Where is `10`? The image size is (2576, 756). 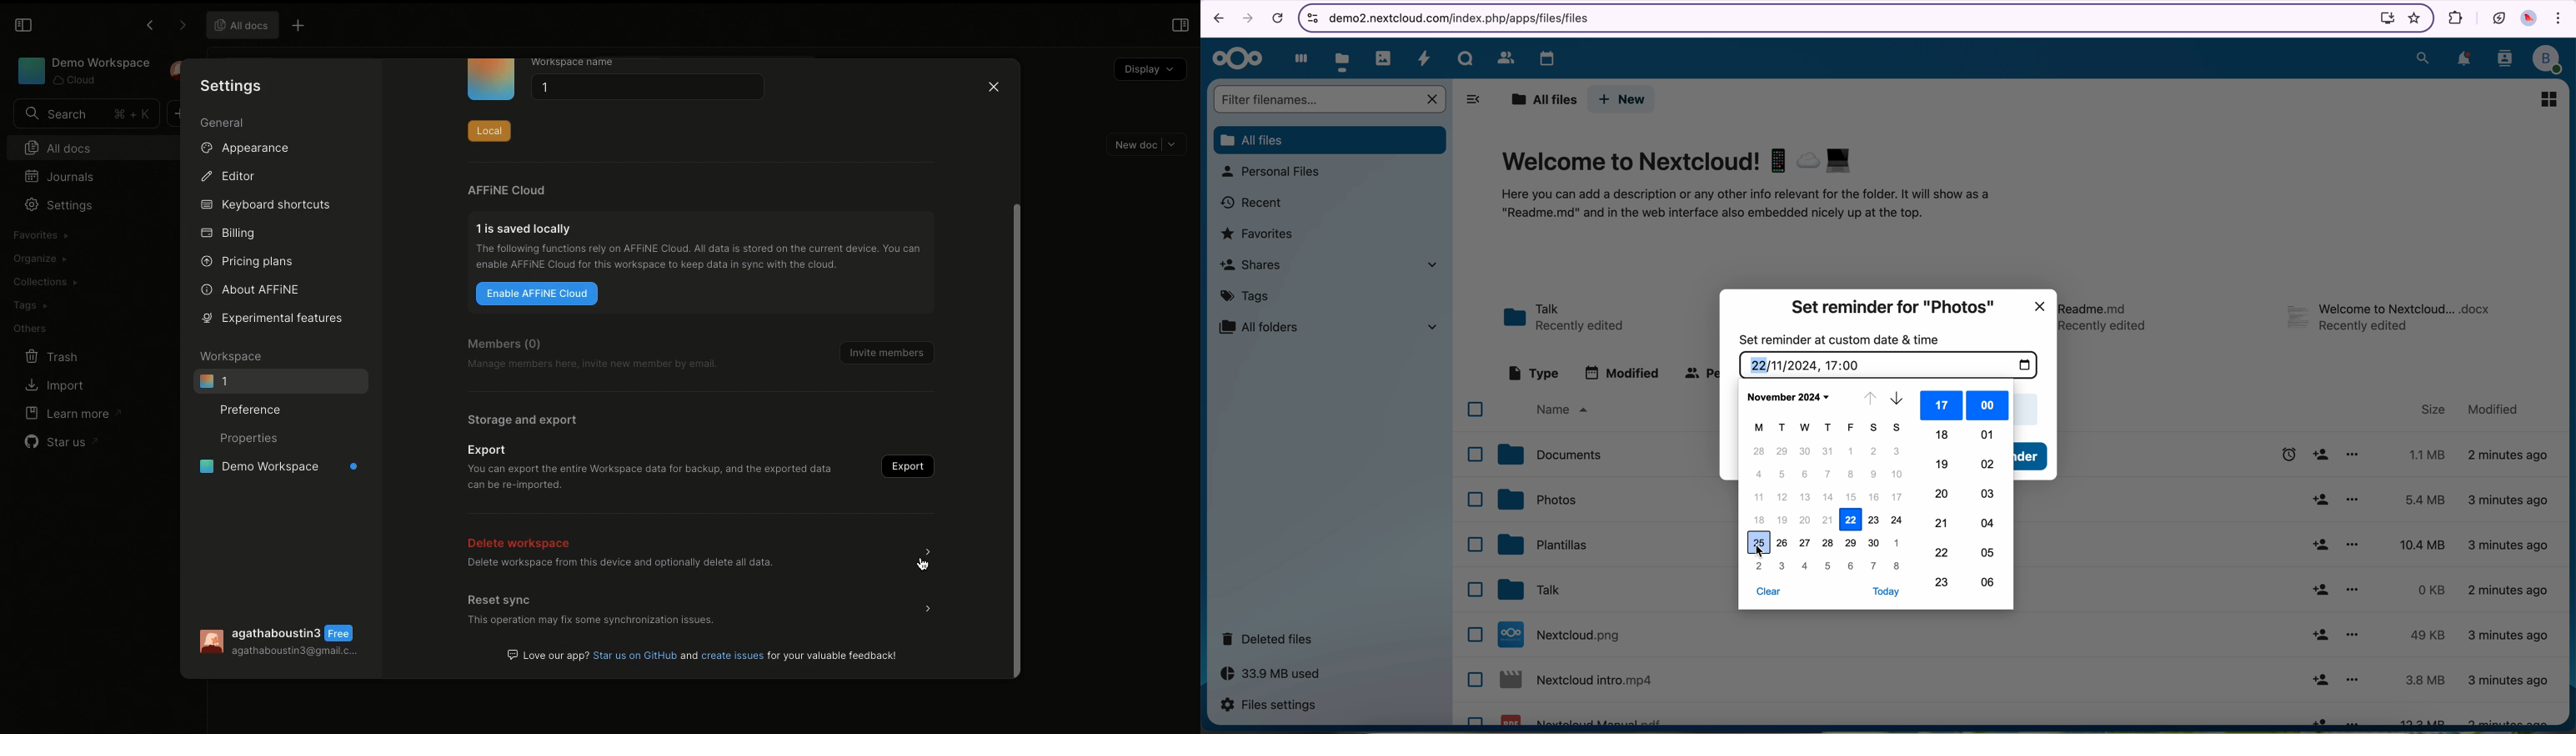 10 is located at coordinates (1898, 475).